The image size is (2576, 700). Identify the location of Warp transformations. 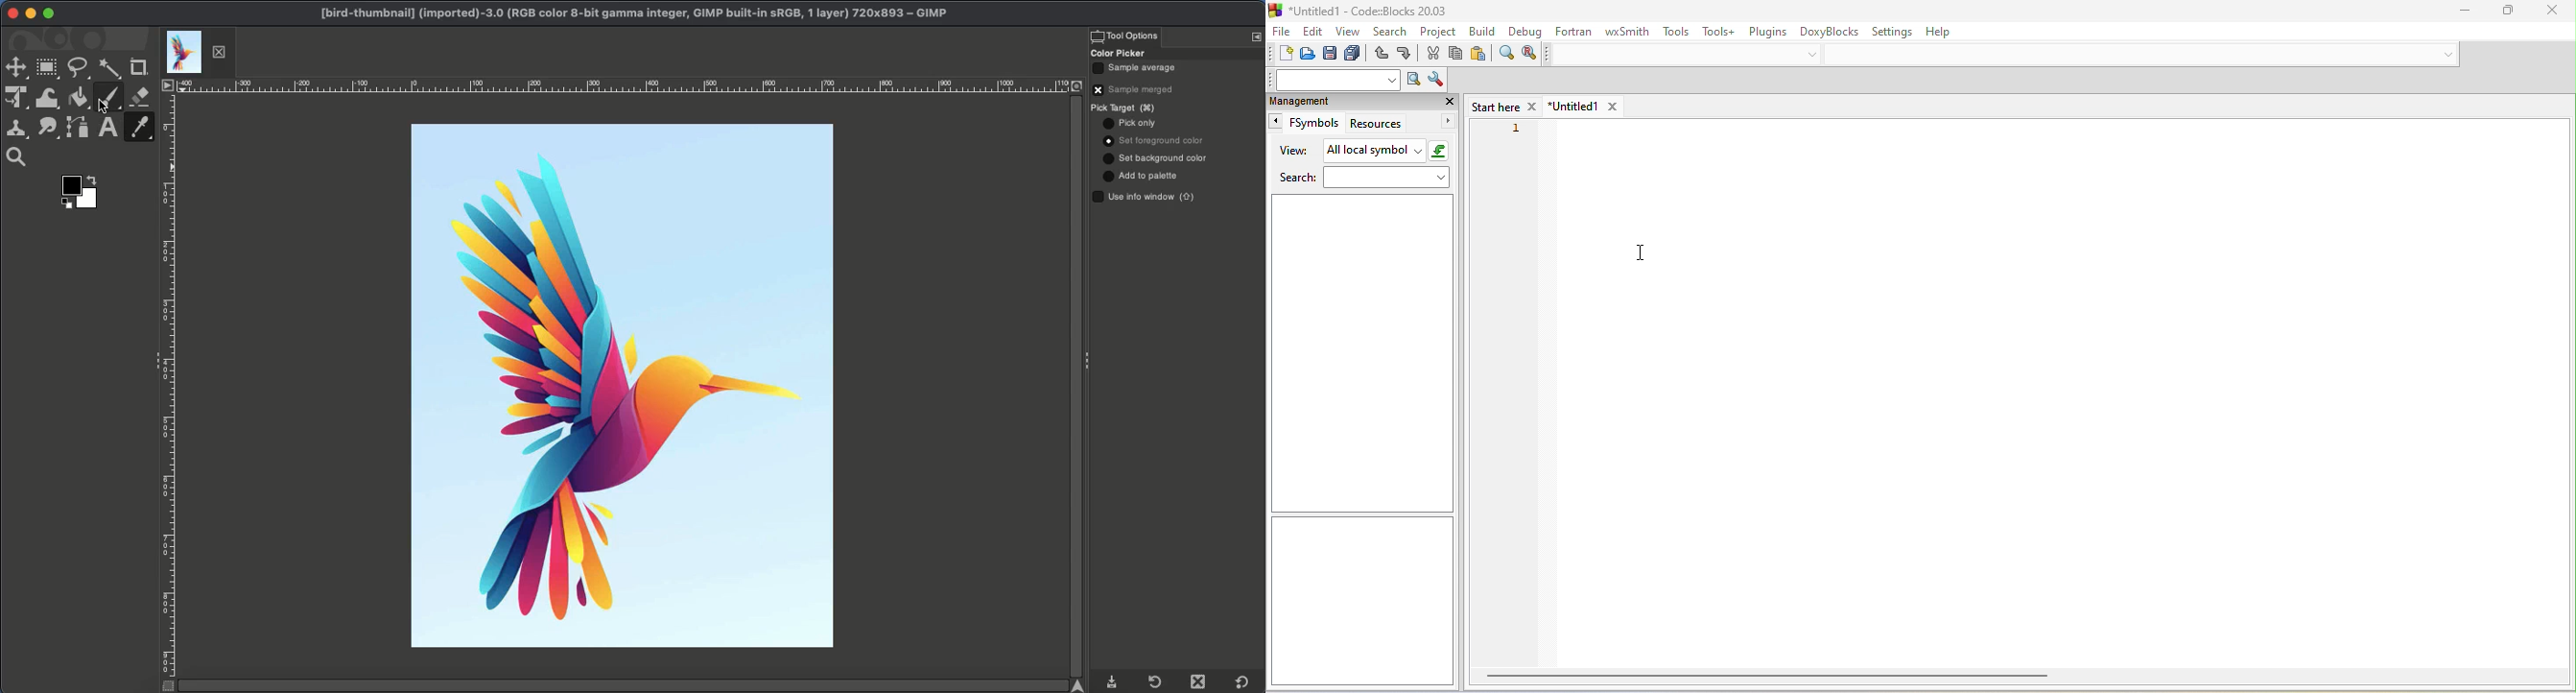
(49, 99).